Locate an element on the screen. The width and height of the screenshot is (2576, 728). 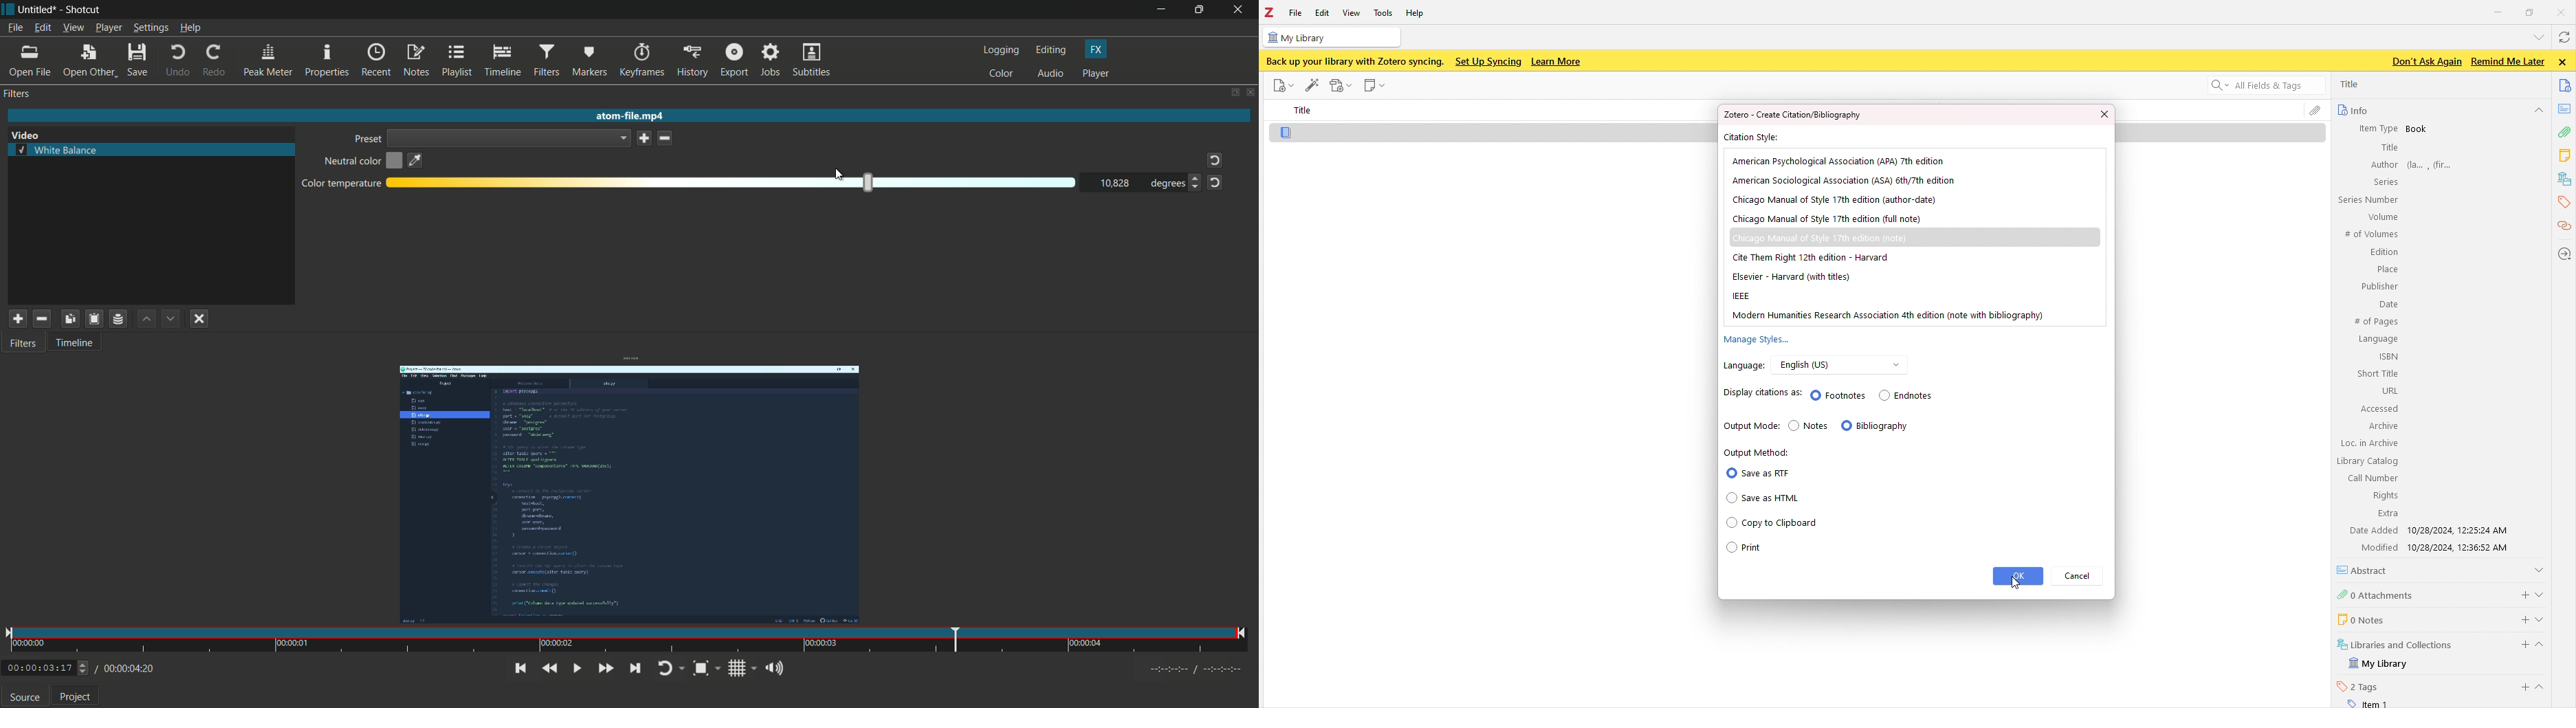
save is located at coordinates (137, 58).